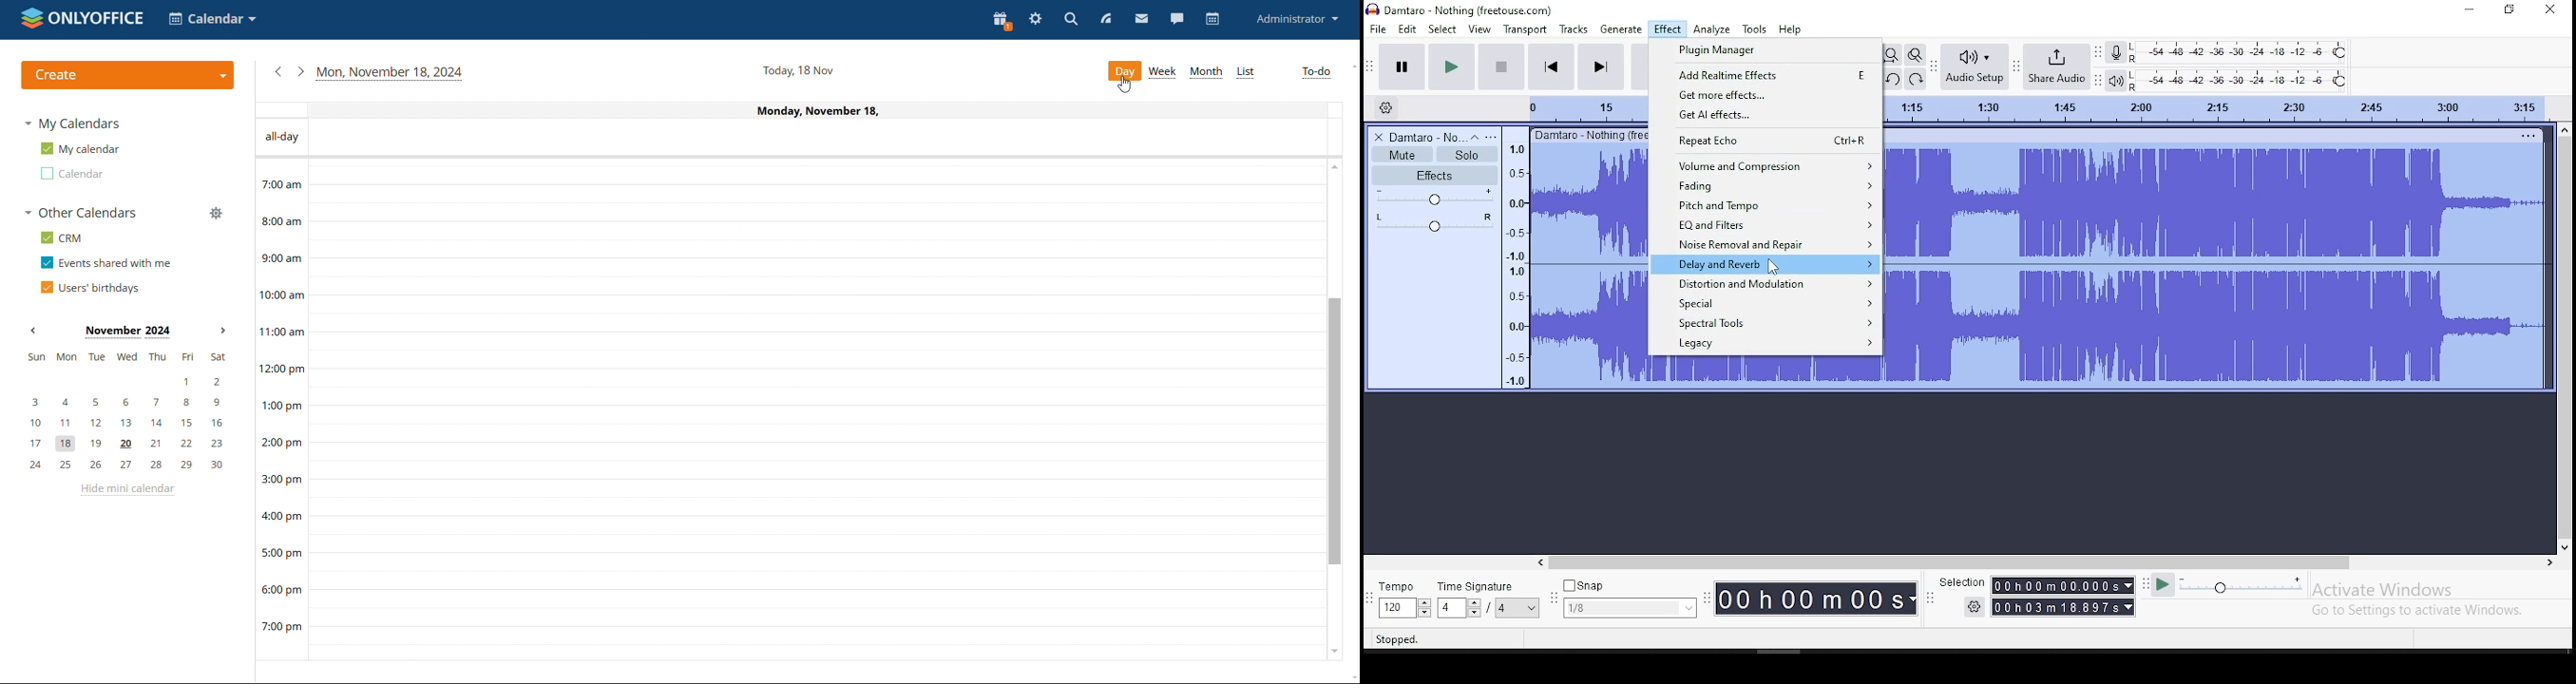  What do you see at coordinates (1513, 266) in the screenshot?
I see `` at bounding box center [1513, 266].